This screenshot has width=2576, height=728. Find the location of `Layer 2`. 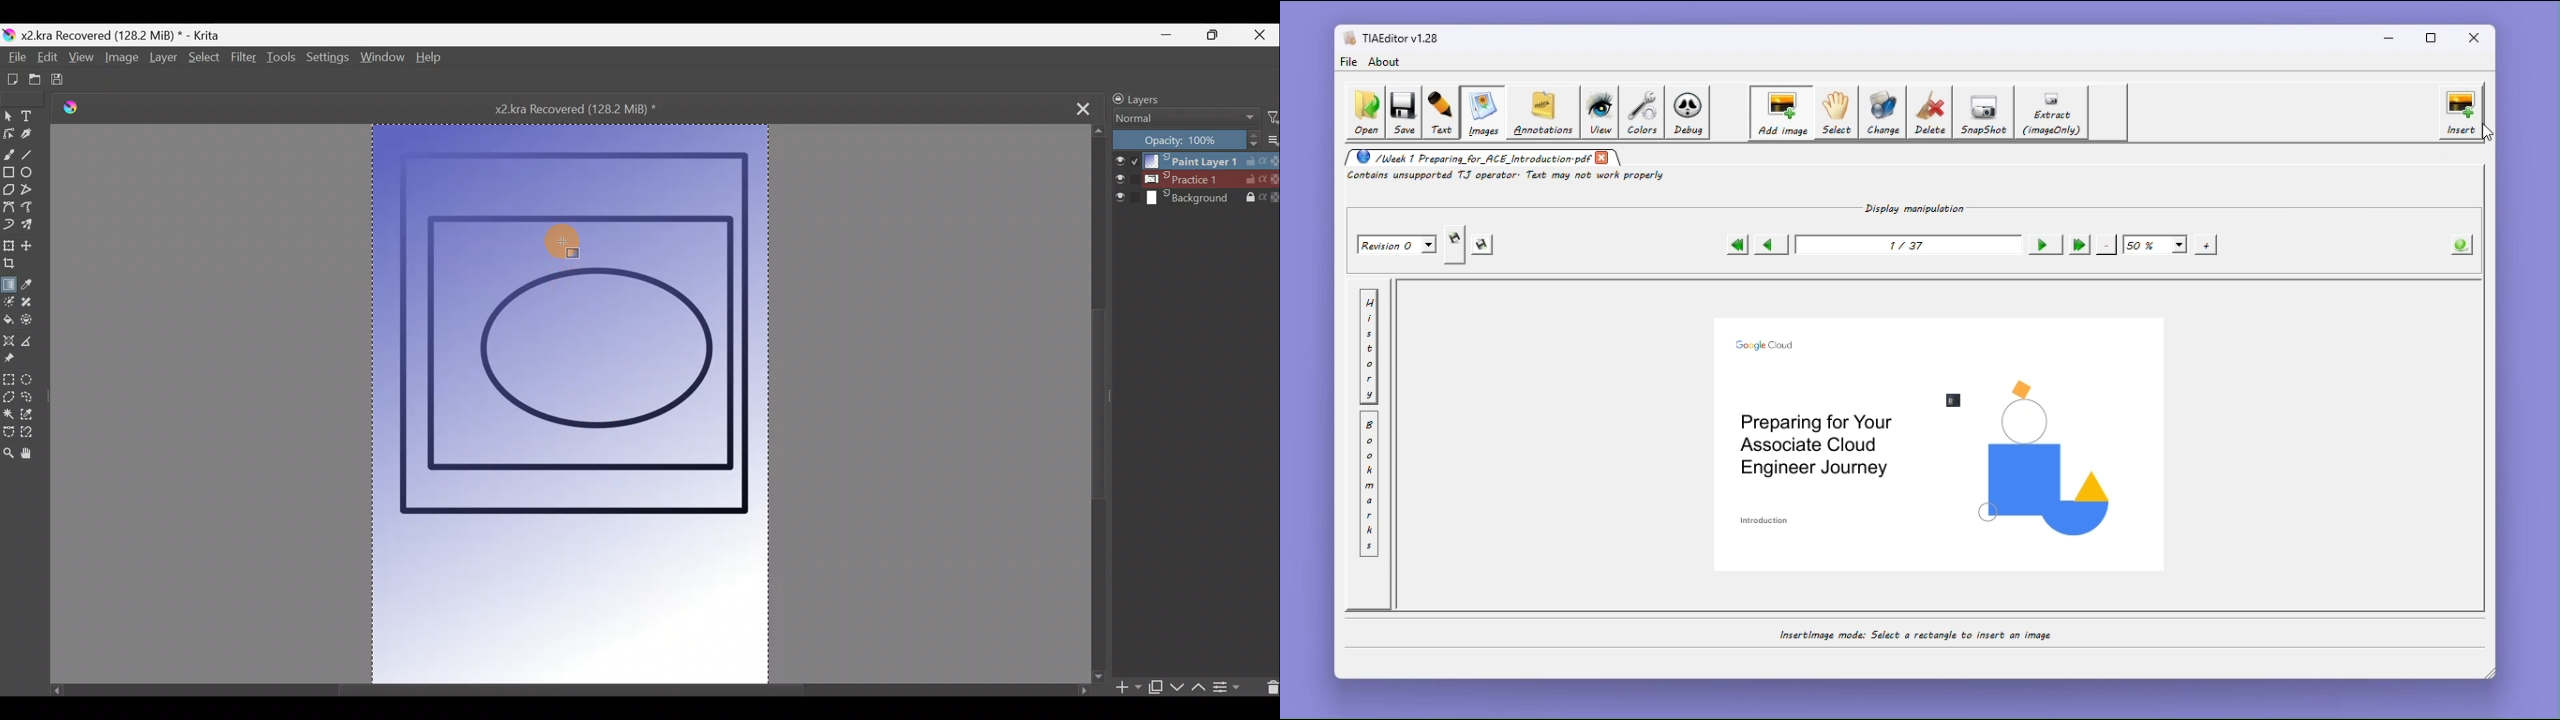

Layer 2 is located at coordinates (1195, 179).